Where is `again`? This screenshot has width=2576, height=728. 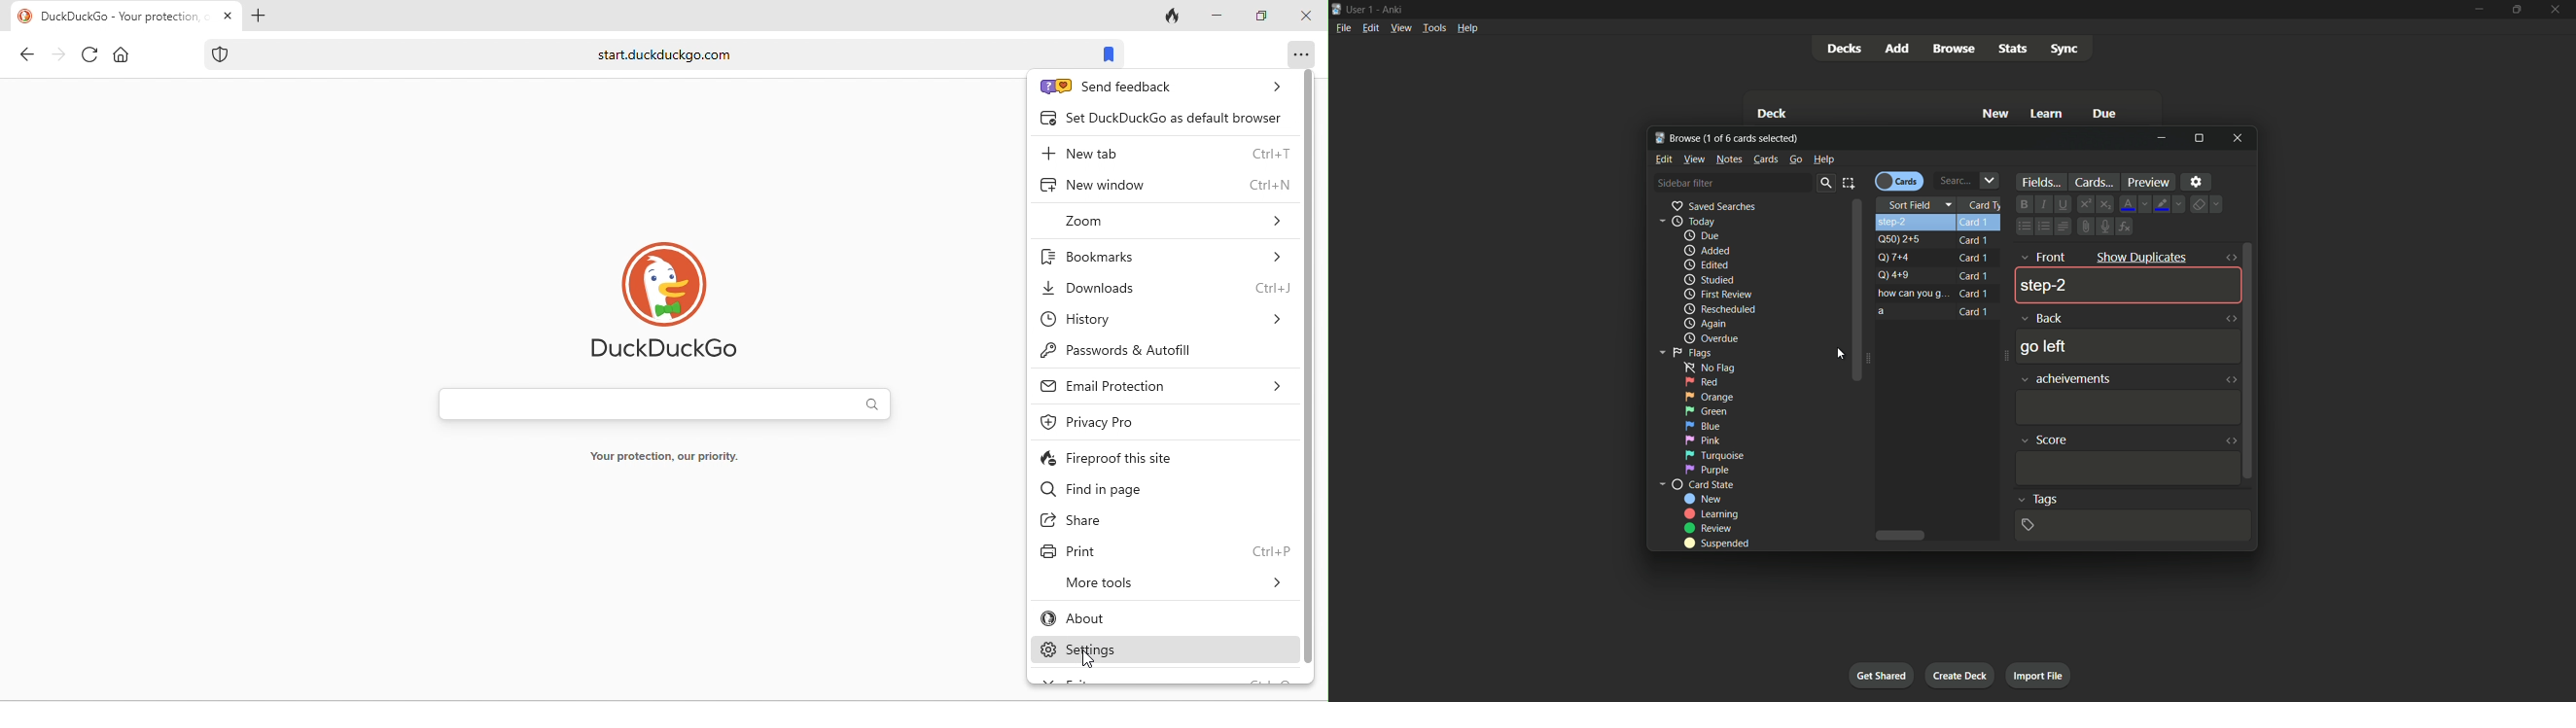 again is located at coordinates (1705, 324).